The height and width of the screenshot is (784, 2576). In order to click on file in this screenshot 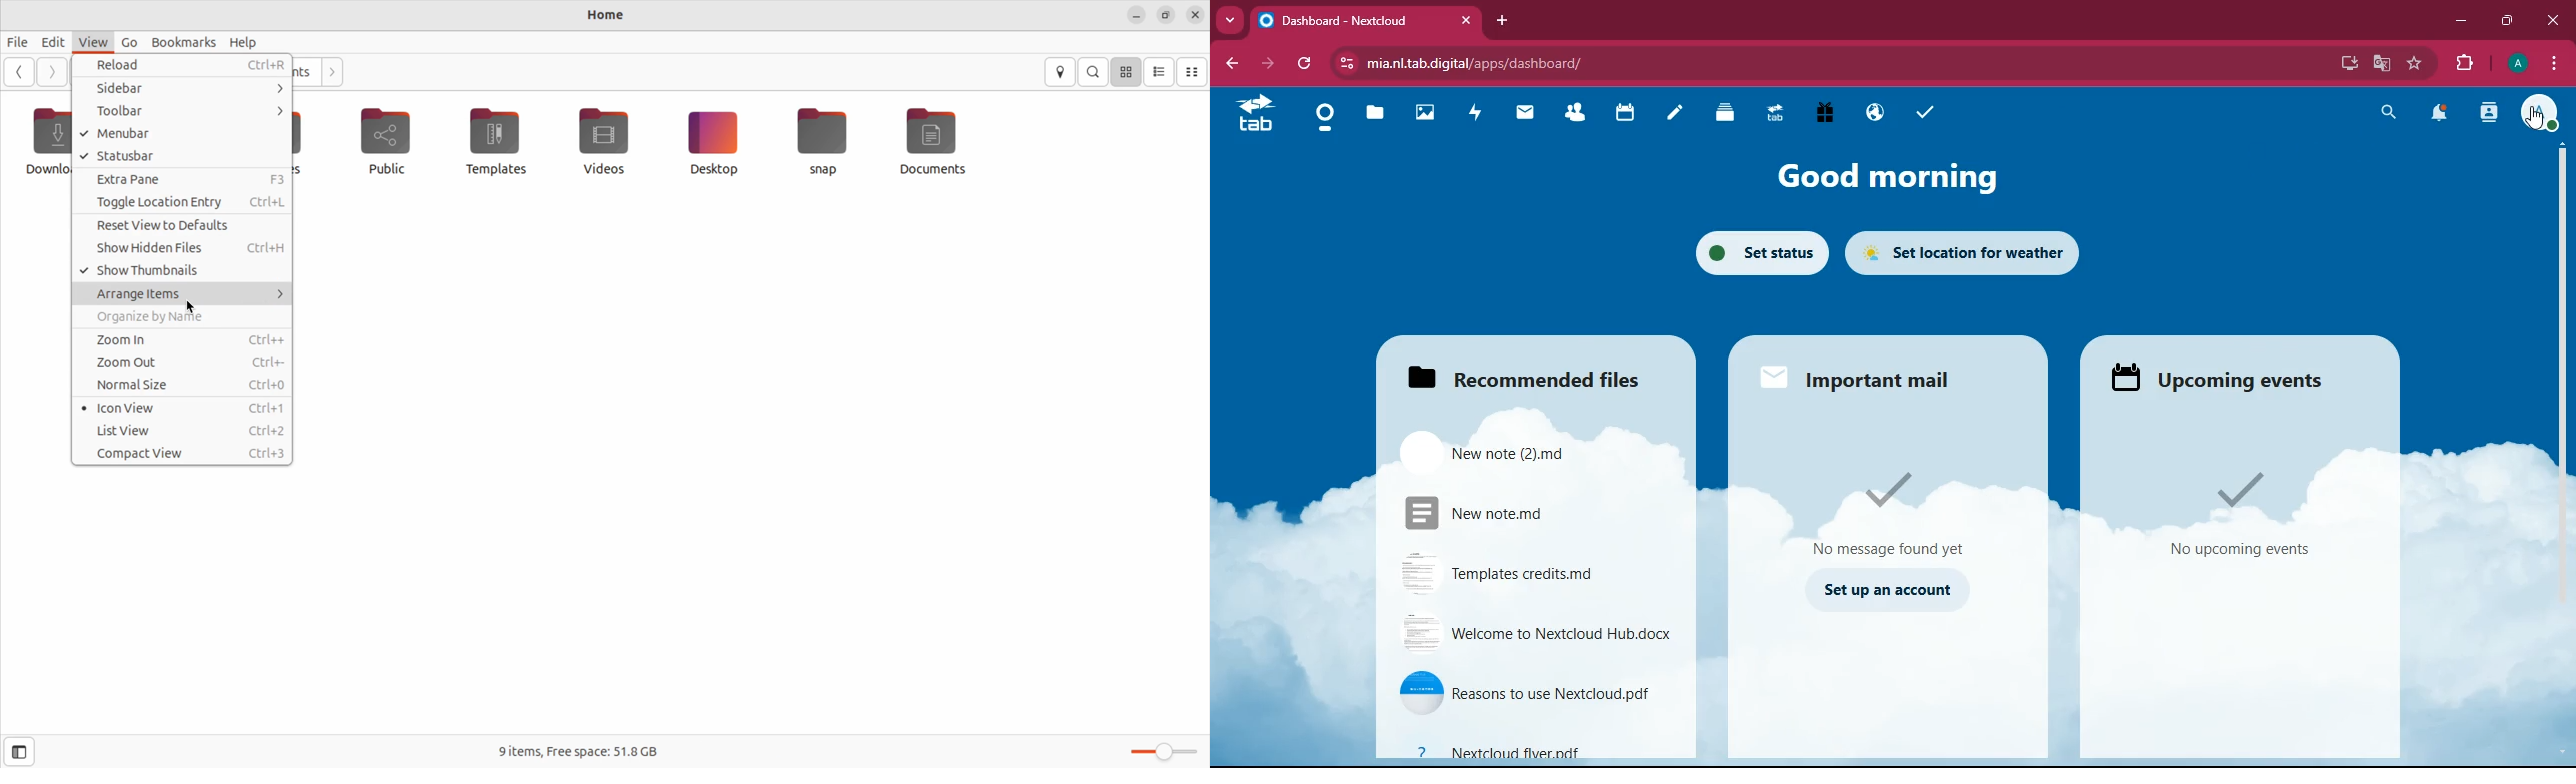, I will do `click(1537, 632)`.